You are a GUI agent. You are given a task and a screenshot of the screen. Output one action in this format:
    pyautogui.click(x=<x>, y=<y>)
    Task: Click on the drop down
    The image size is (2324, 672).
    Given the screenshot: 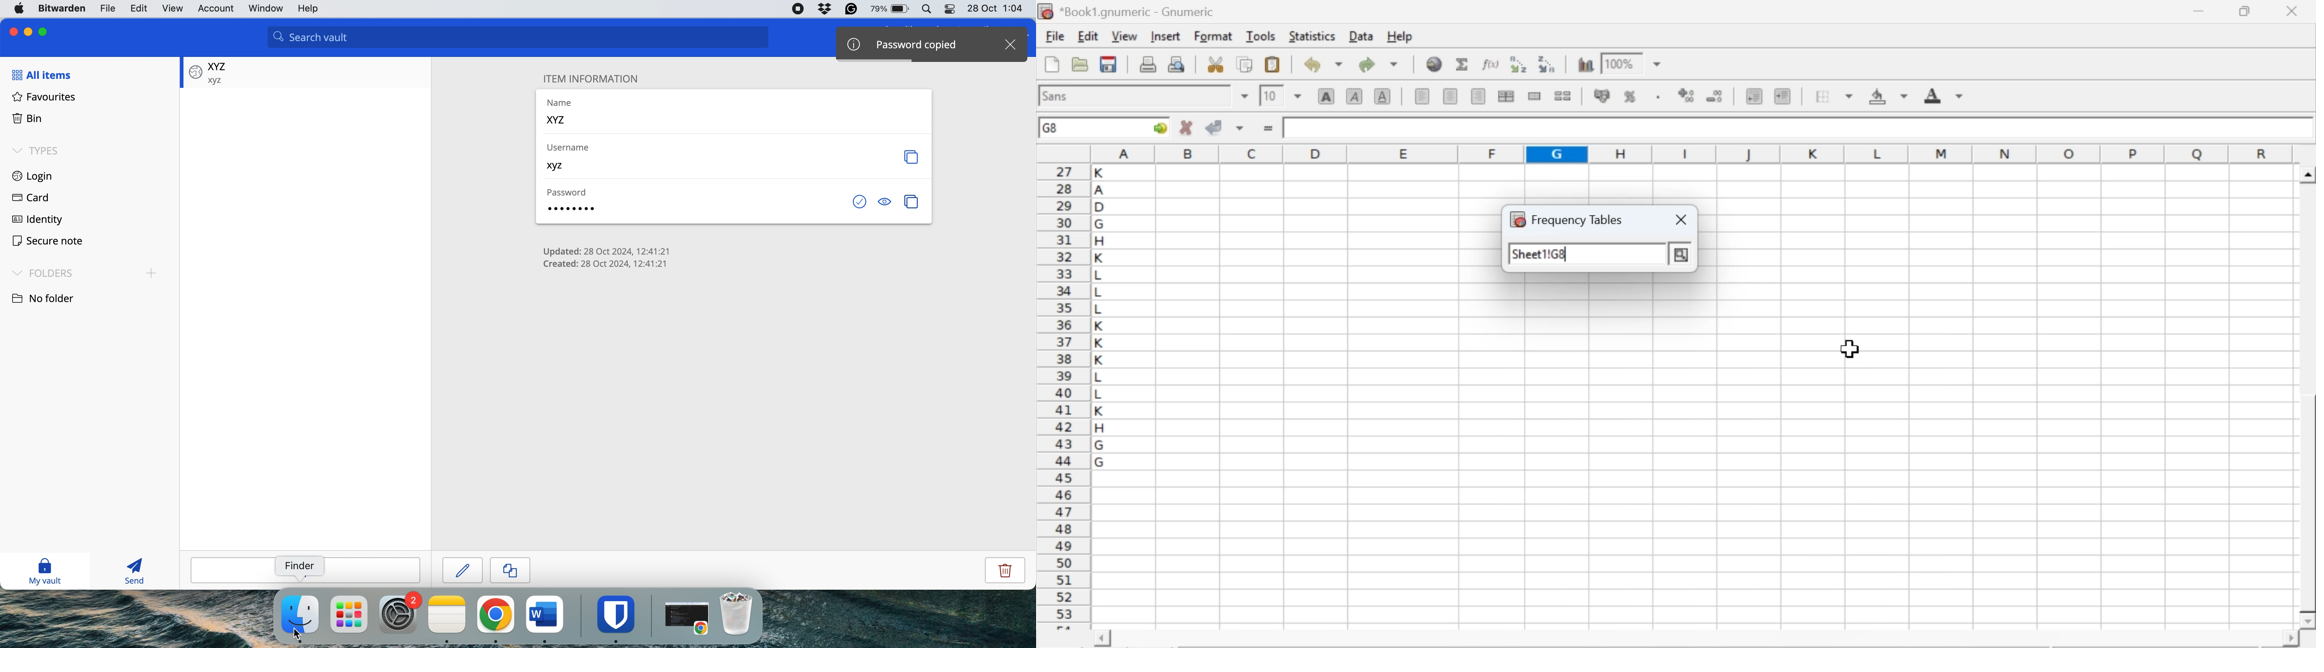 What is the action you would take?
    pyautogui.click(x=1298, y=95)
    